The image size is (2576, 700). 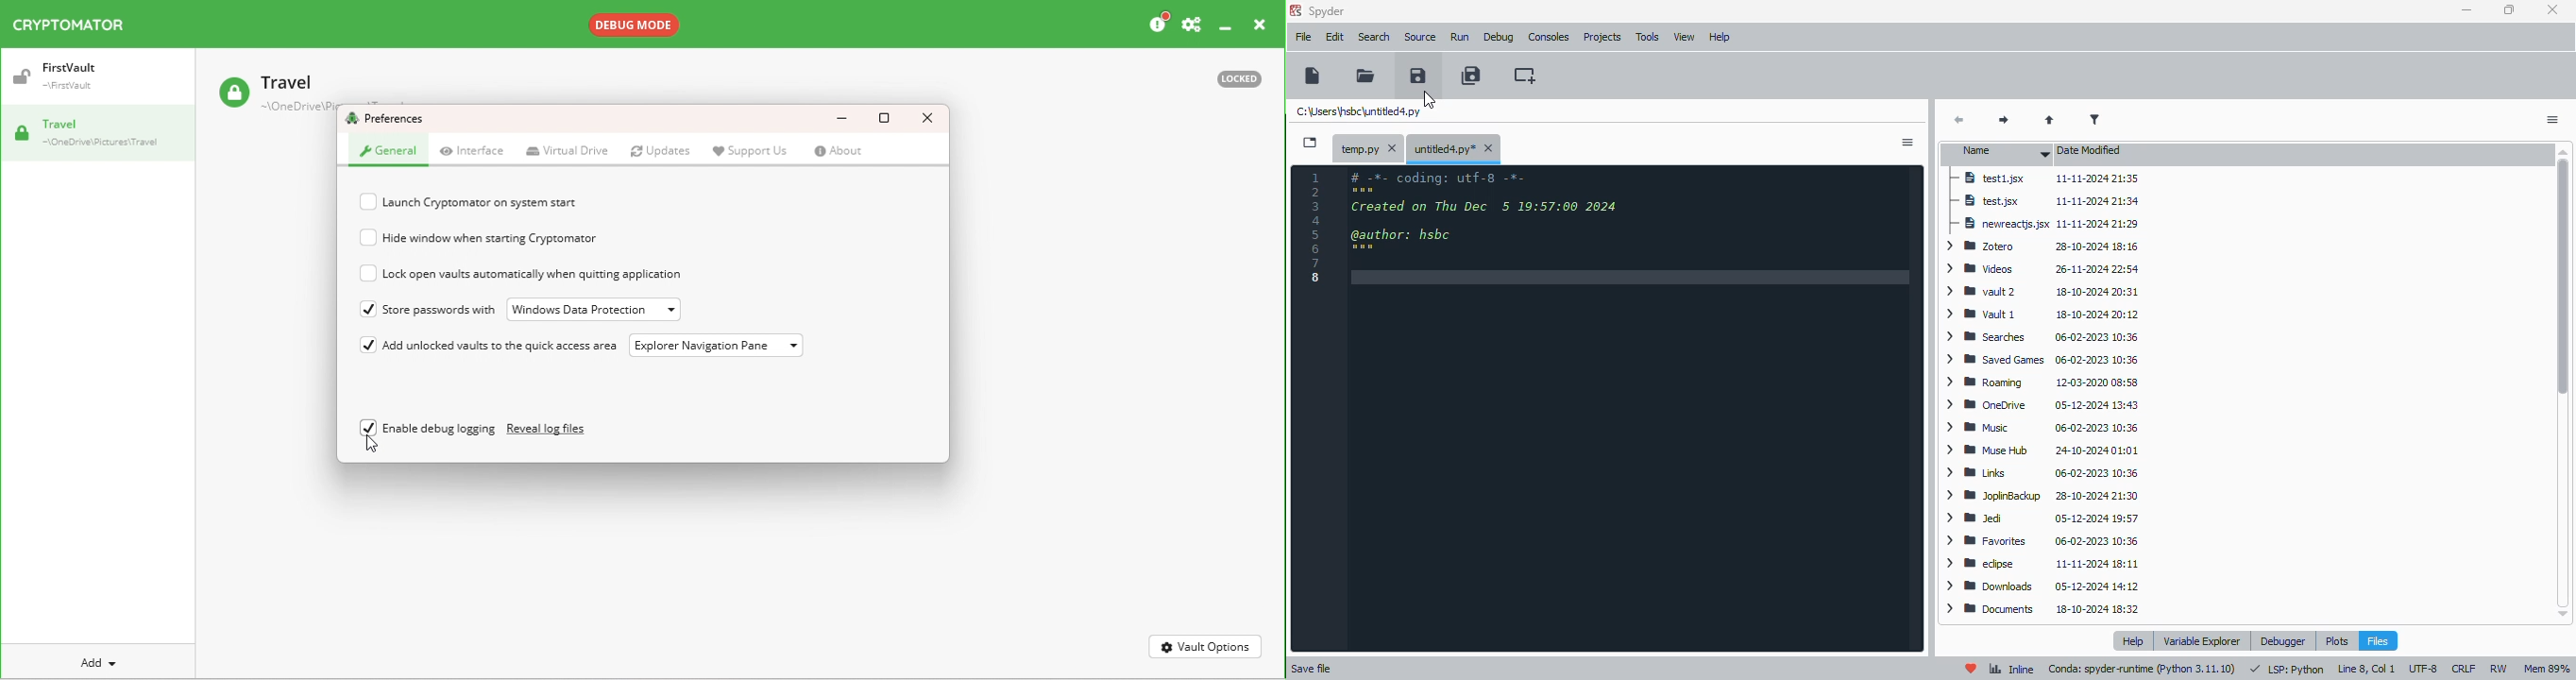 I want to click on create new cell at the current line, so click(x=1524, y=75).